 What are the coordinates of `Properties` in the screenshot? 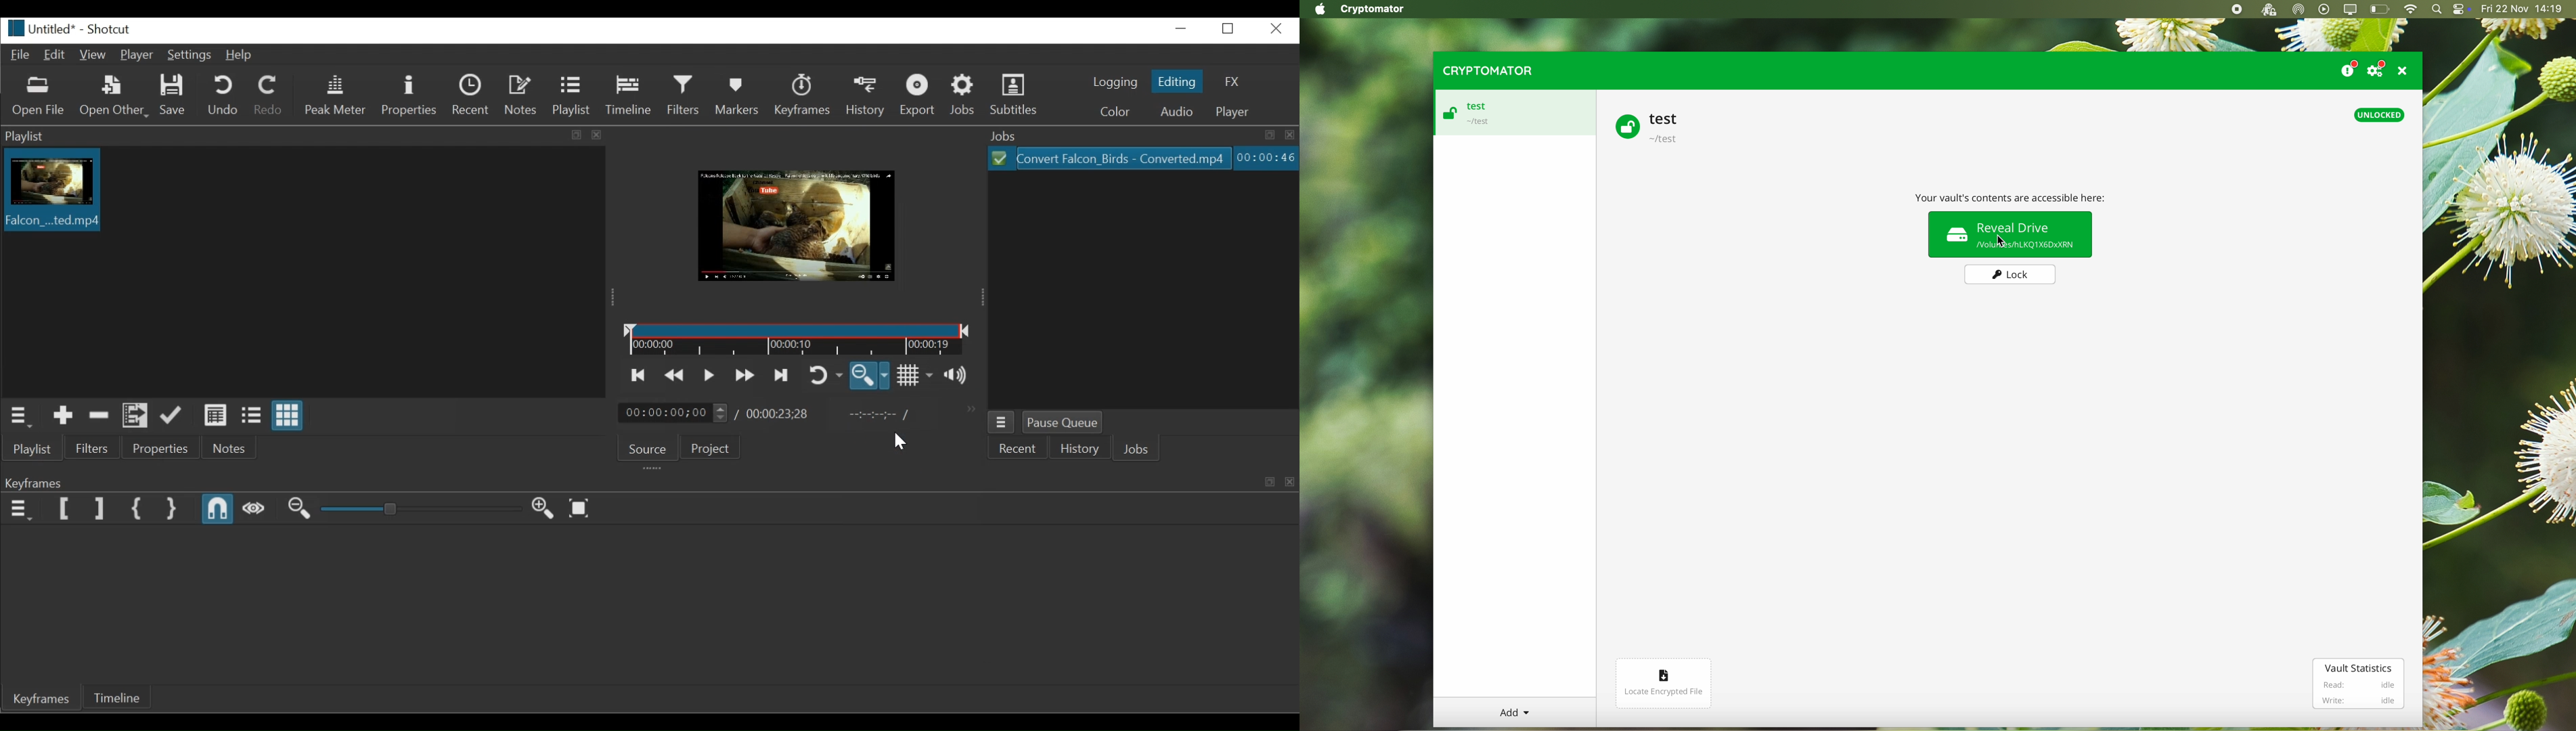 It's located at (409, 95).